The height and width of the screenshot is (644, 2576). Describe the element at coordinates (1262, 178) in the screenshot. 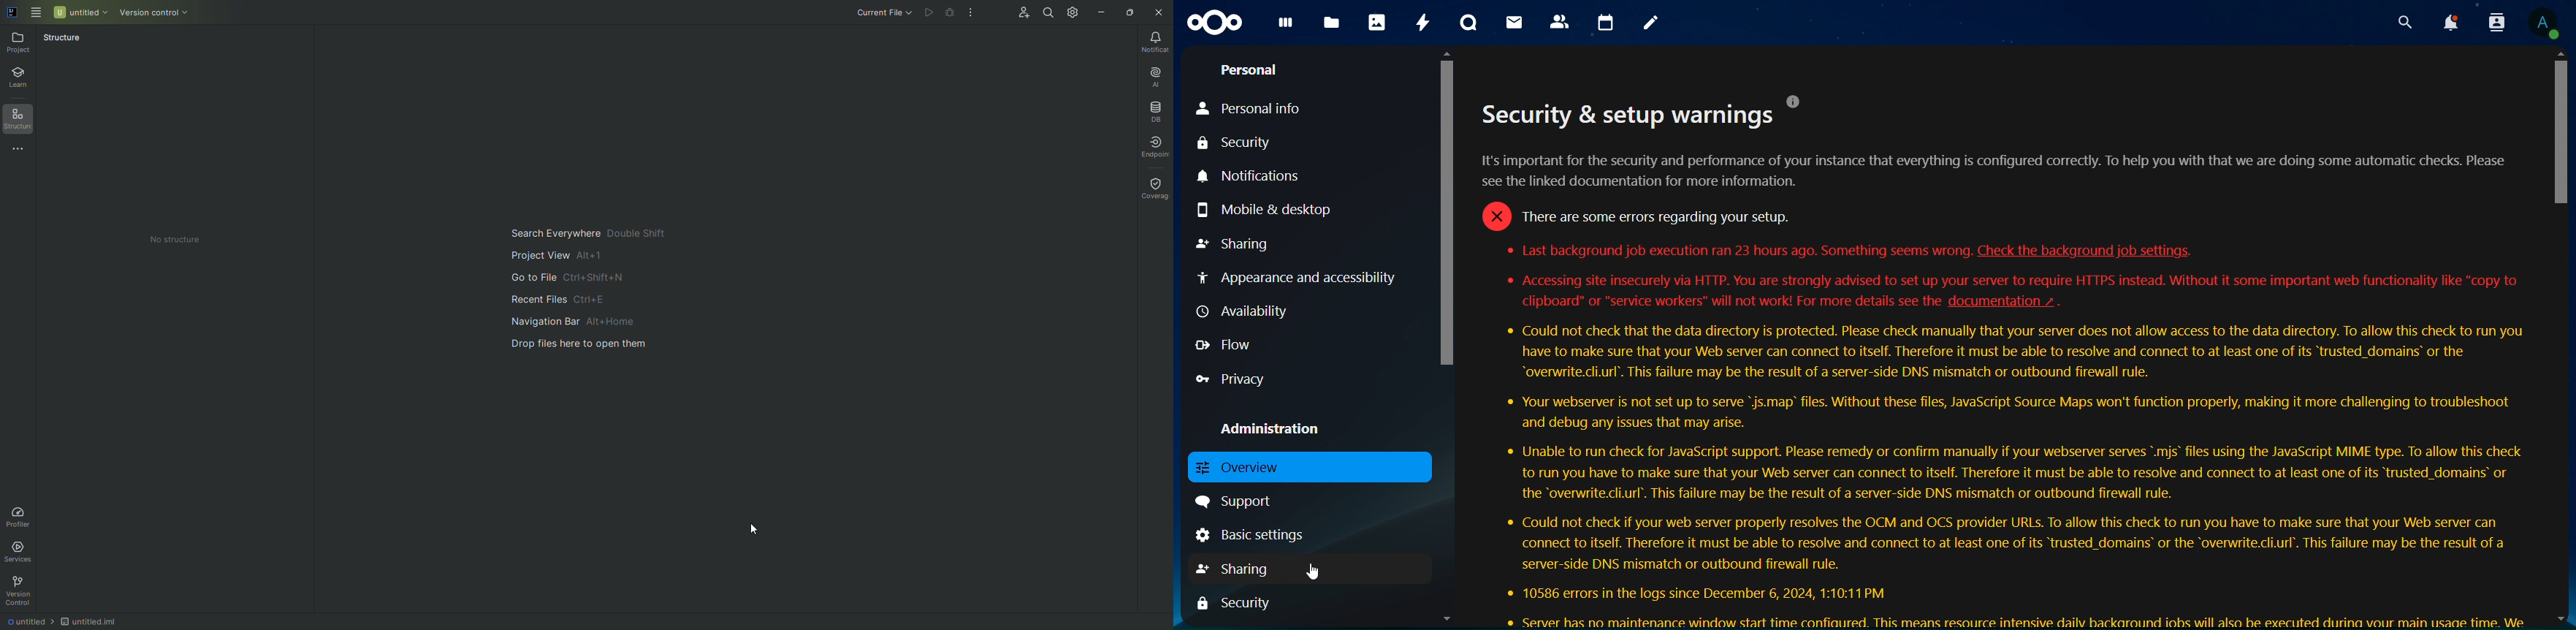

I see `notifications` at that location.